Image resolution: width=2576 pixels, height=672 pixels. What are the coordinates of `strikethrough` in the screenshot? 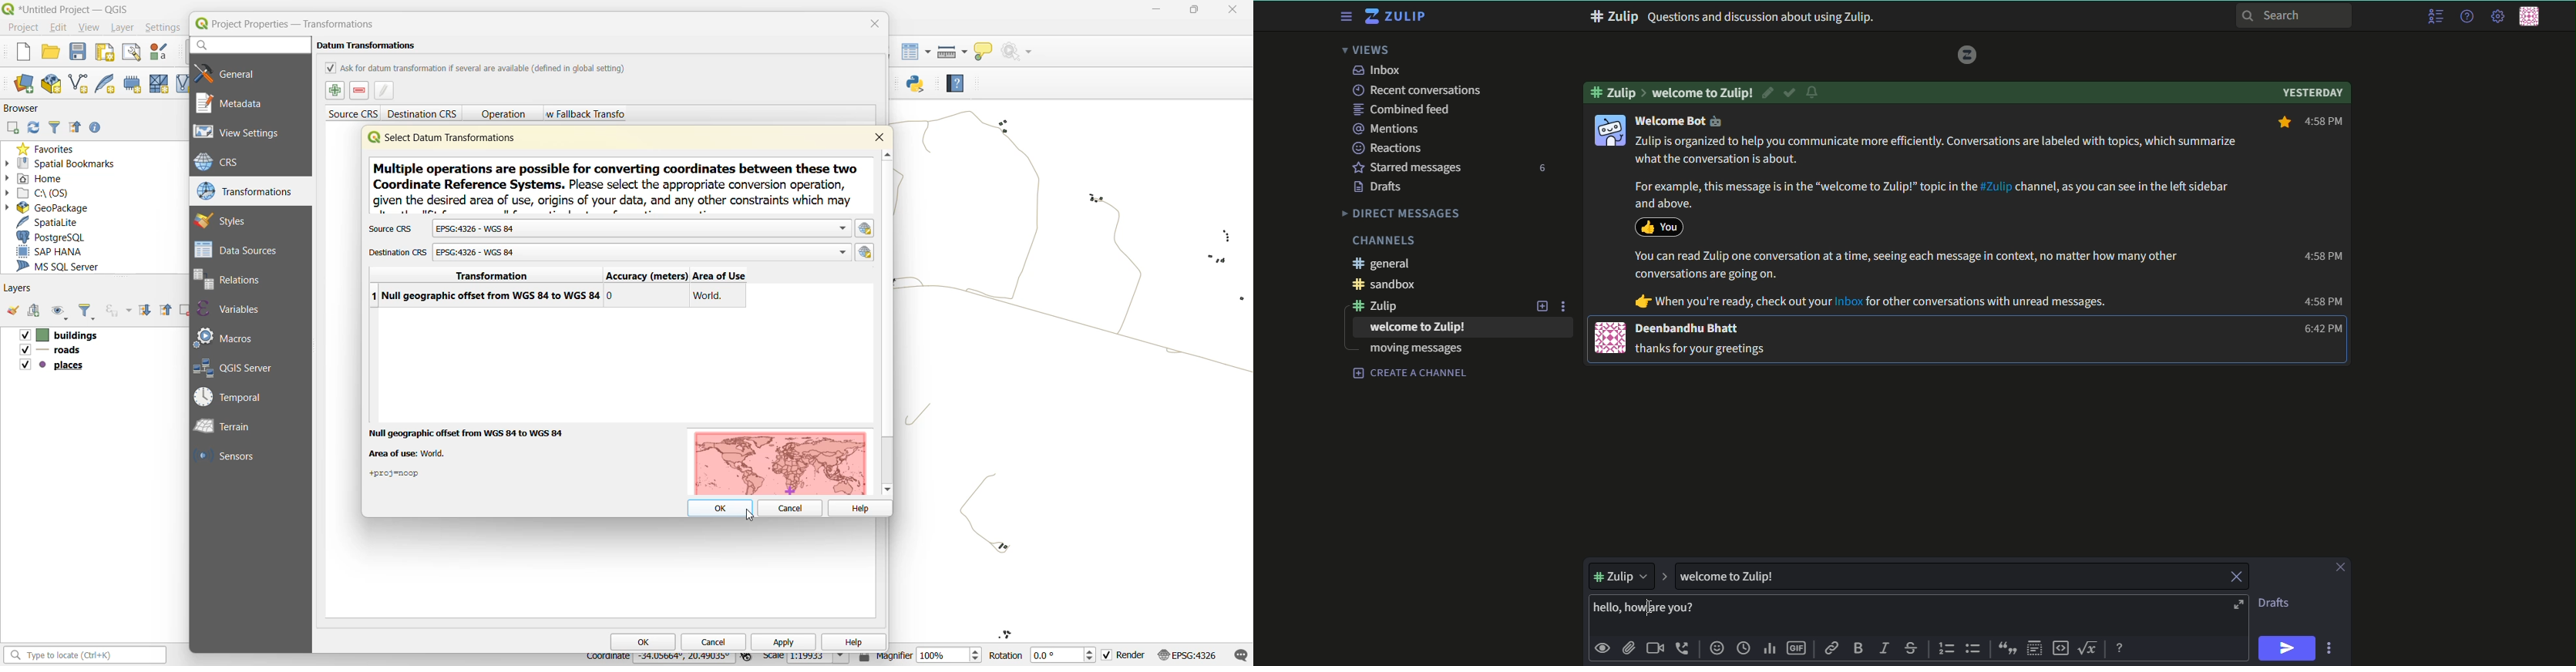 It's located at (1912, 648).